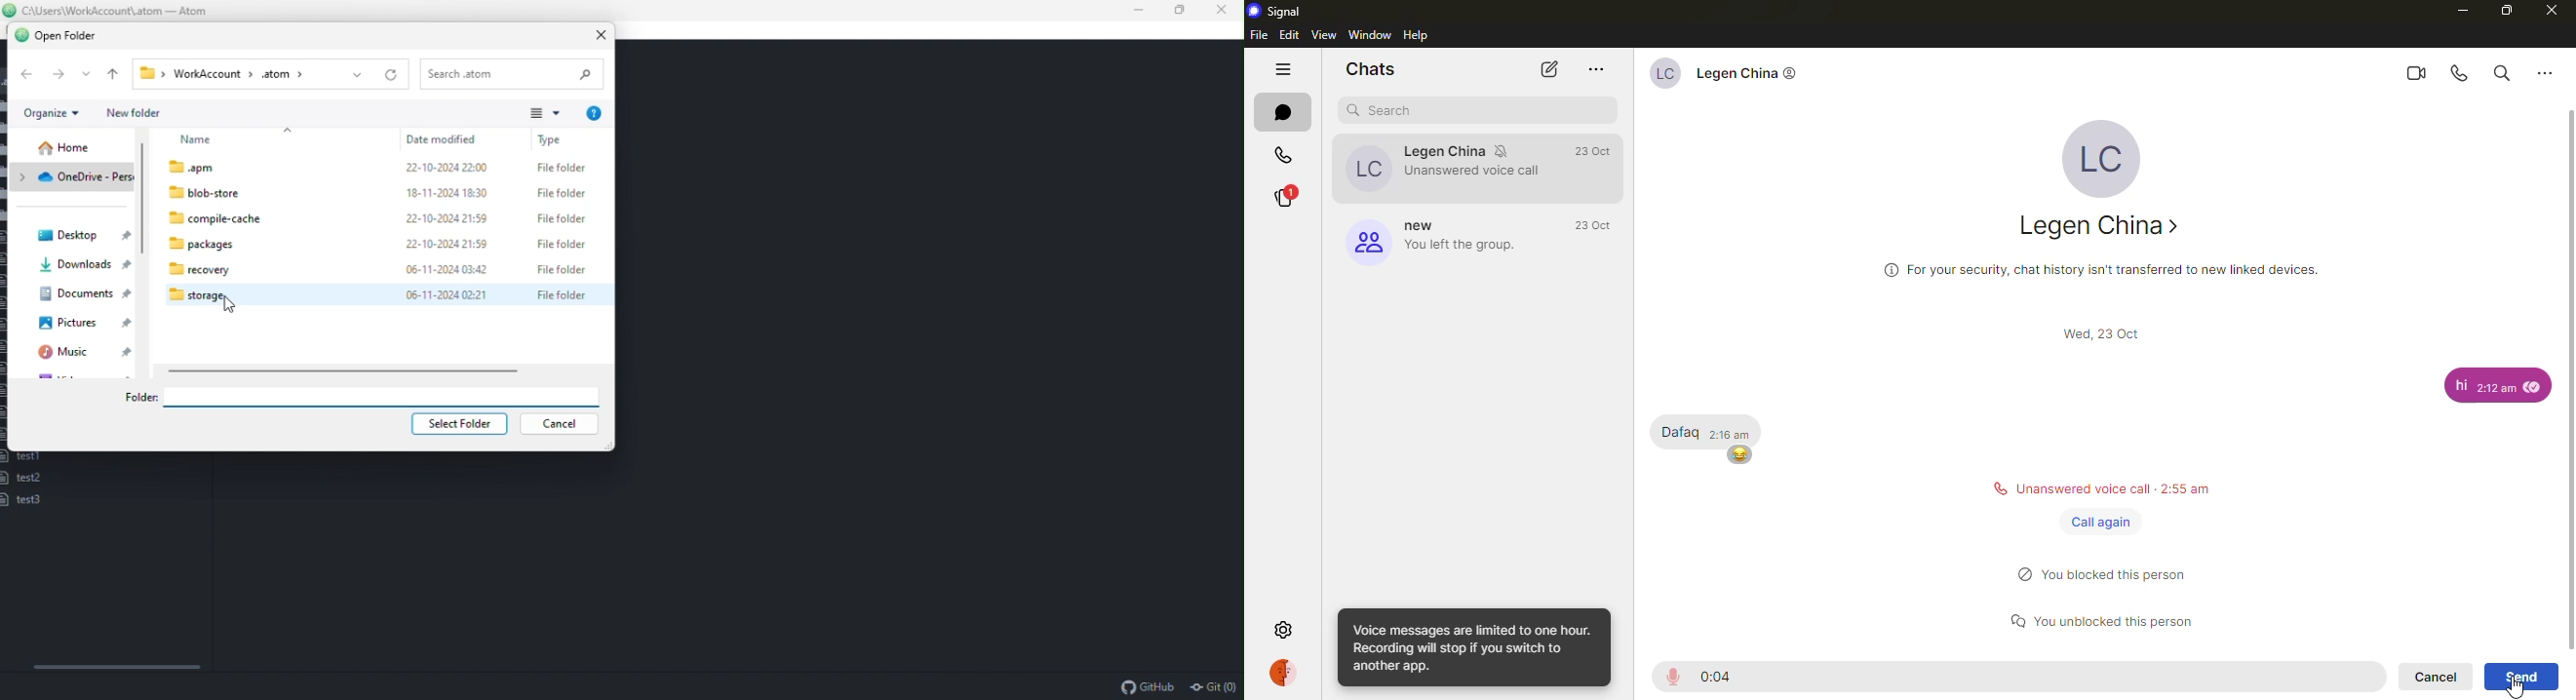  Describe the element at coordinates (1594, 69) in the screenshot. I see `more` at that location.